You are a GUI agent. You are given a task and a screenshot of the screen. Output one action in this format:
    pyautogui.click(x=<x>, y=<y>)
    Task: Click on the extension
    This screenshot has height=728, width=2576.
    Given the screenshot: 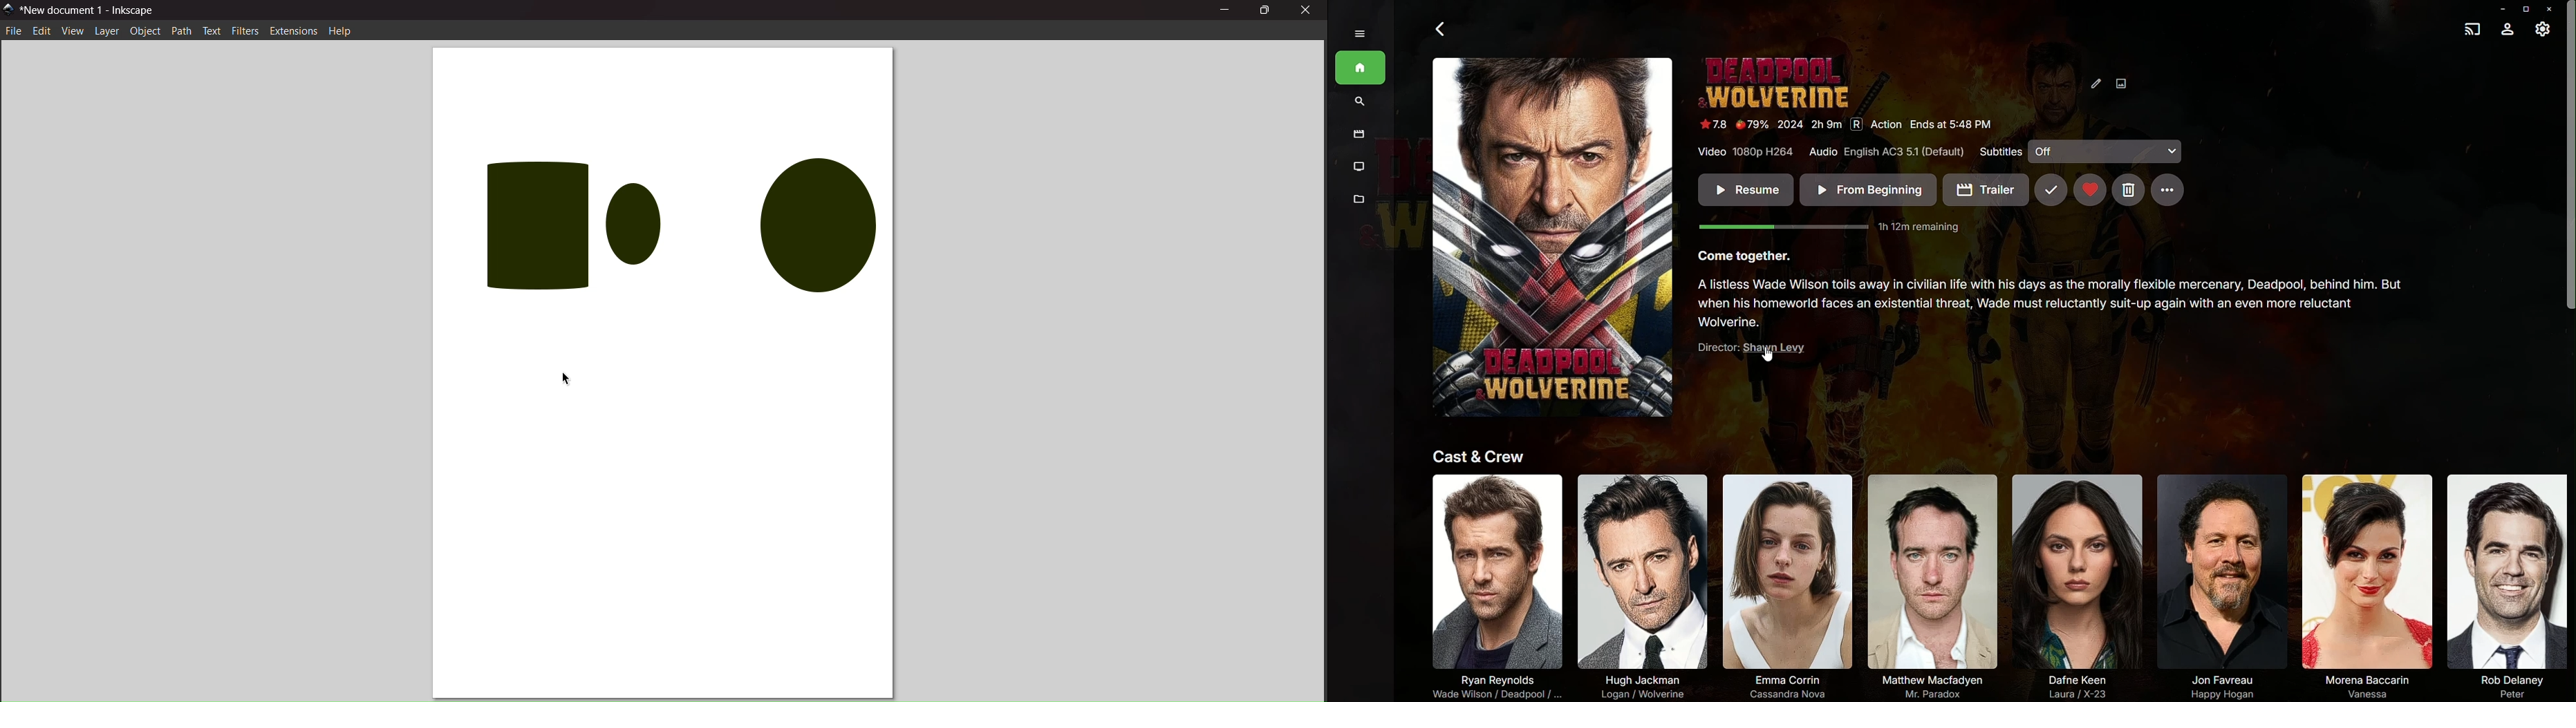 What is the action you would take?
    pyautogui.click(x=293, y=30)
    